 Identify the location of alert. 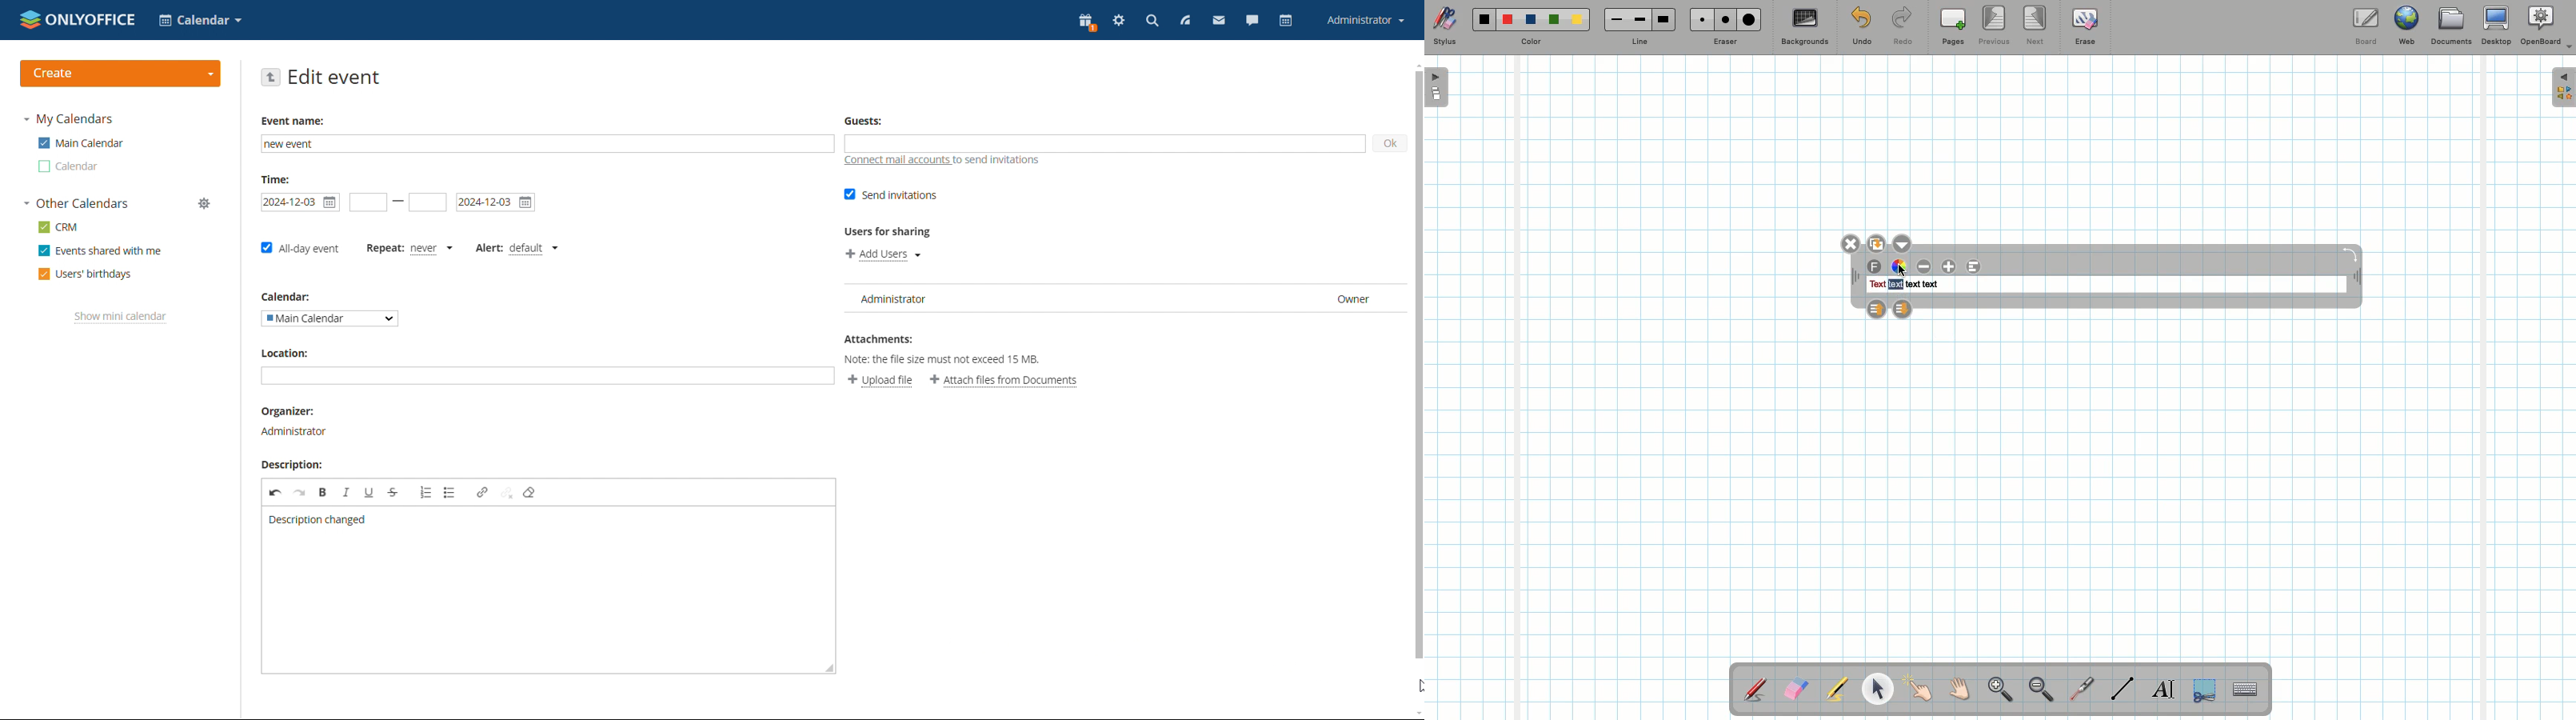
(488, 246).